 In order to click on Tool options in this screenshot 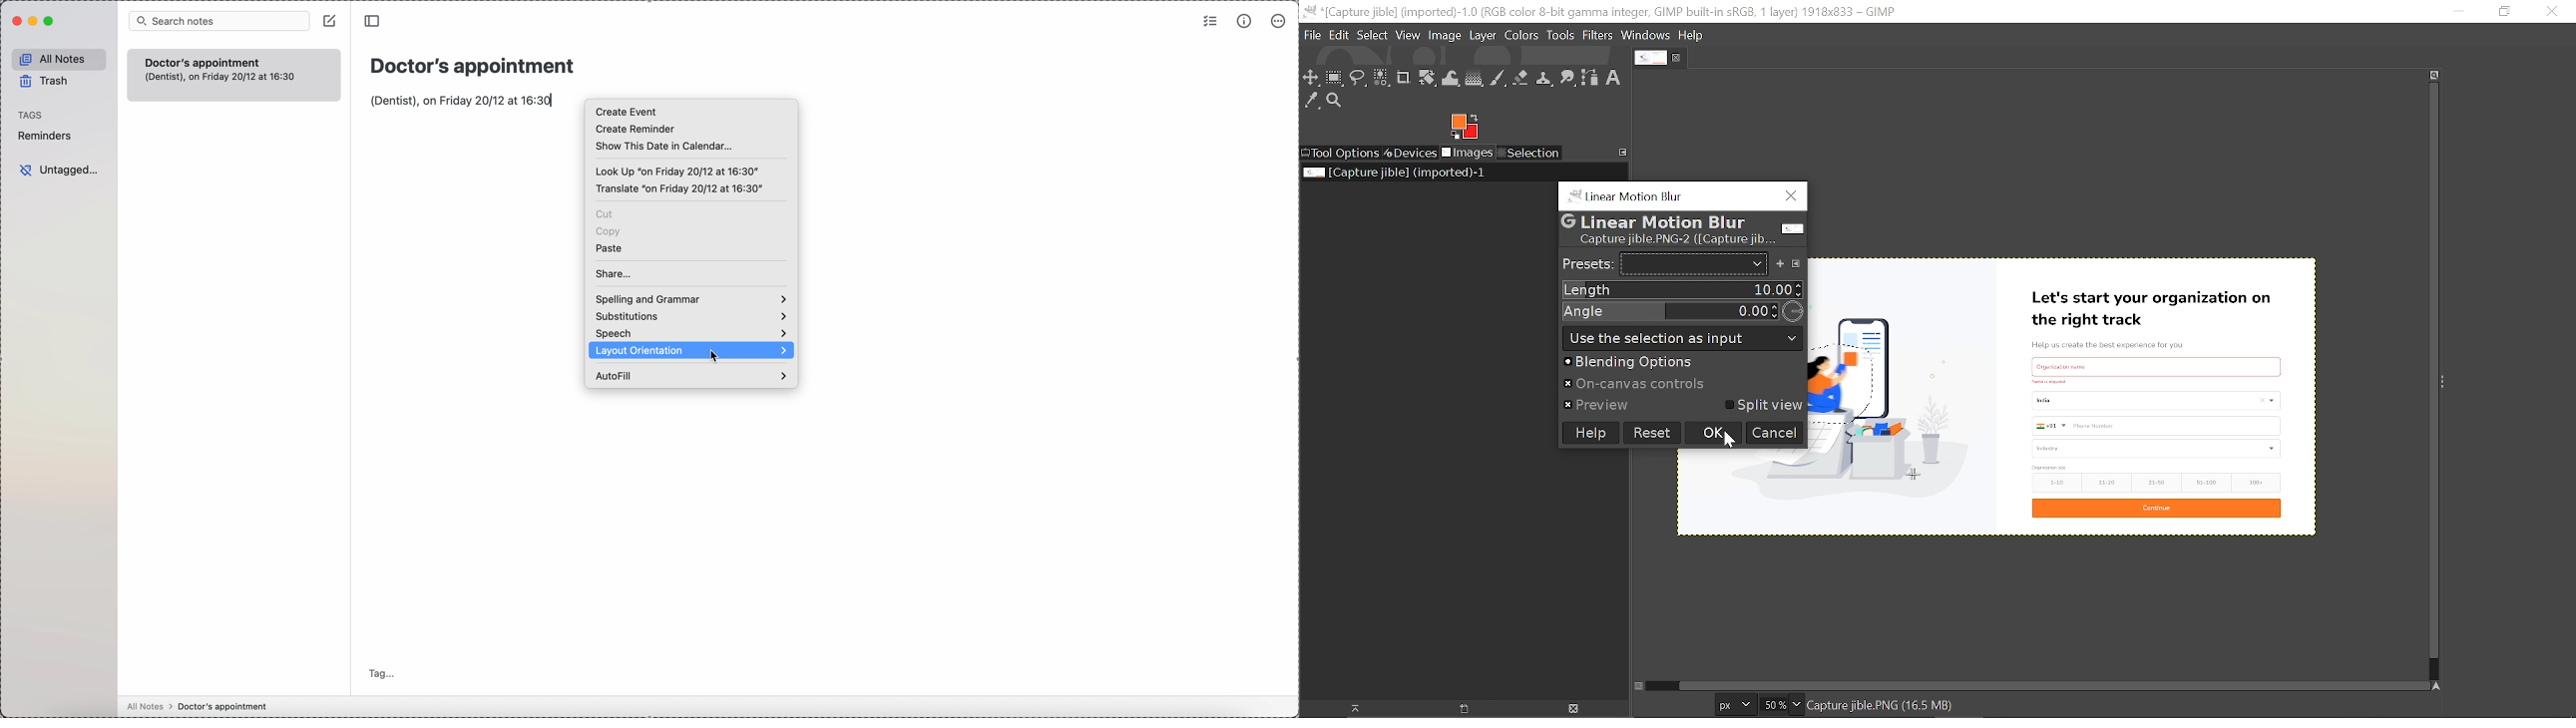, I will do `click(1340, 154)`.